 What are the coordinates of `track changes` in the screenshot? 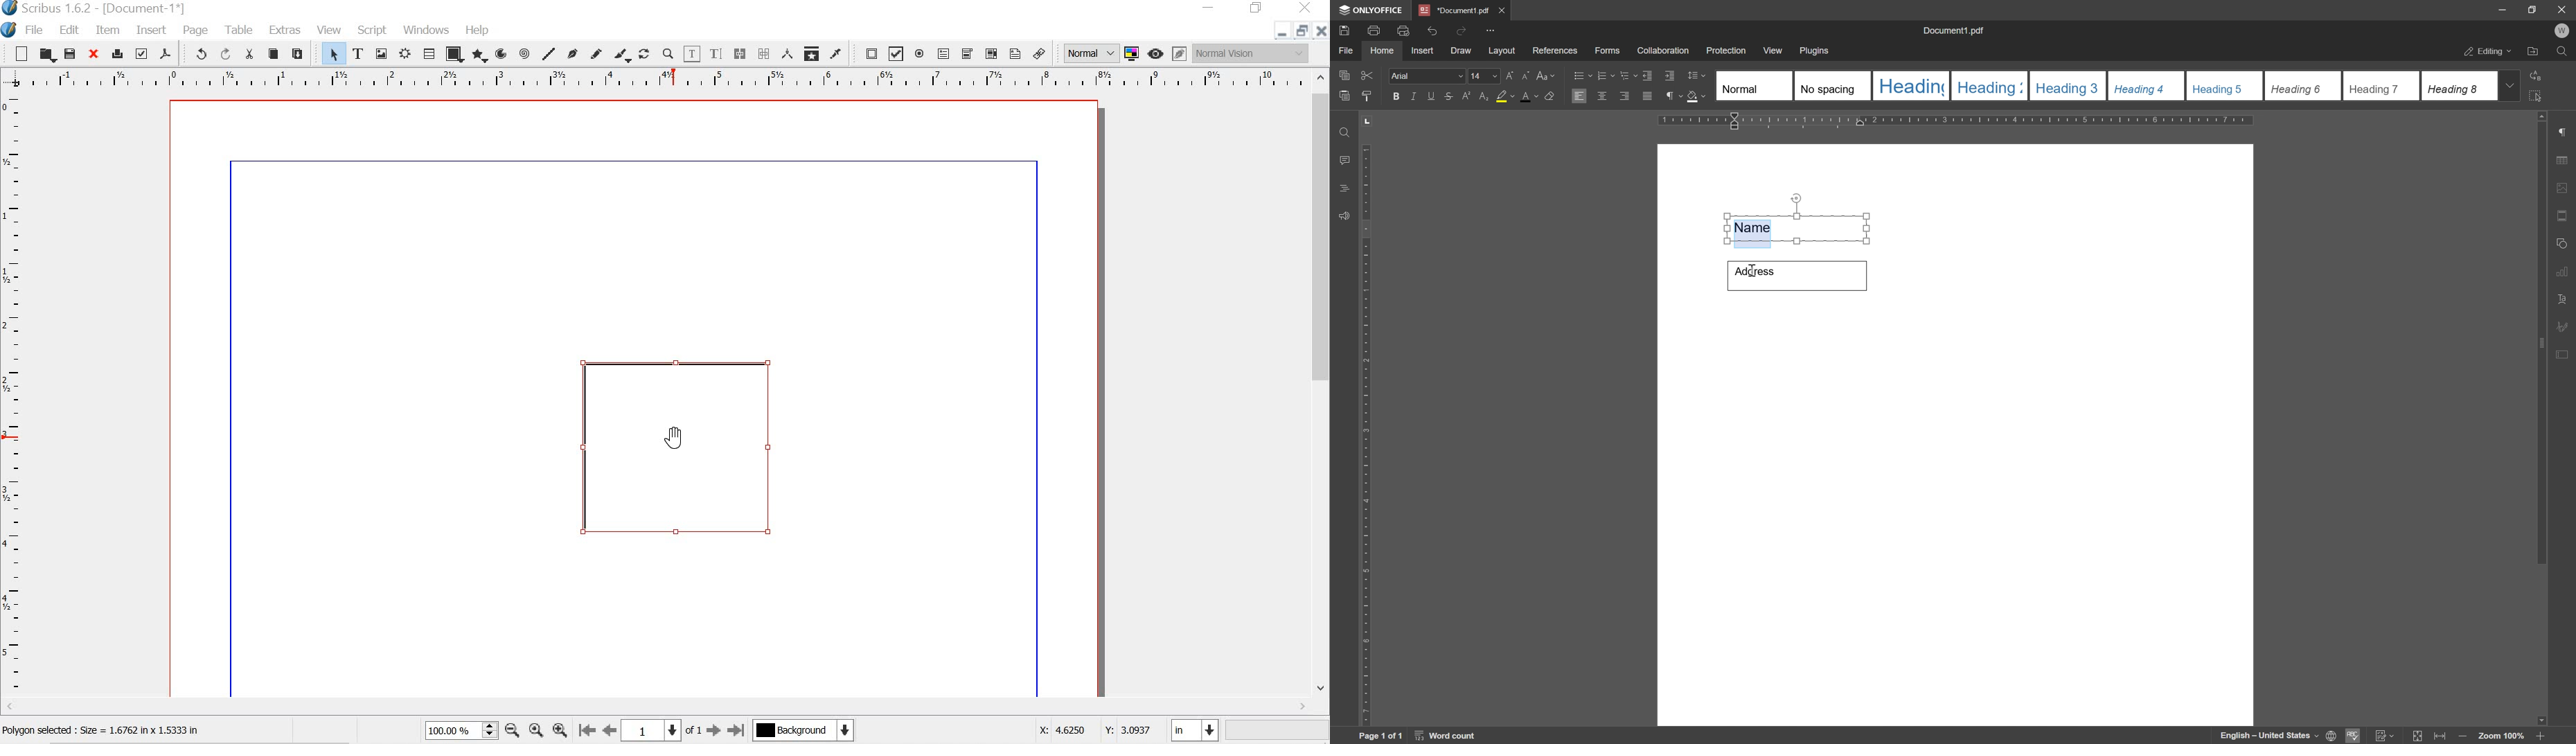 It's located at (2384, 736).